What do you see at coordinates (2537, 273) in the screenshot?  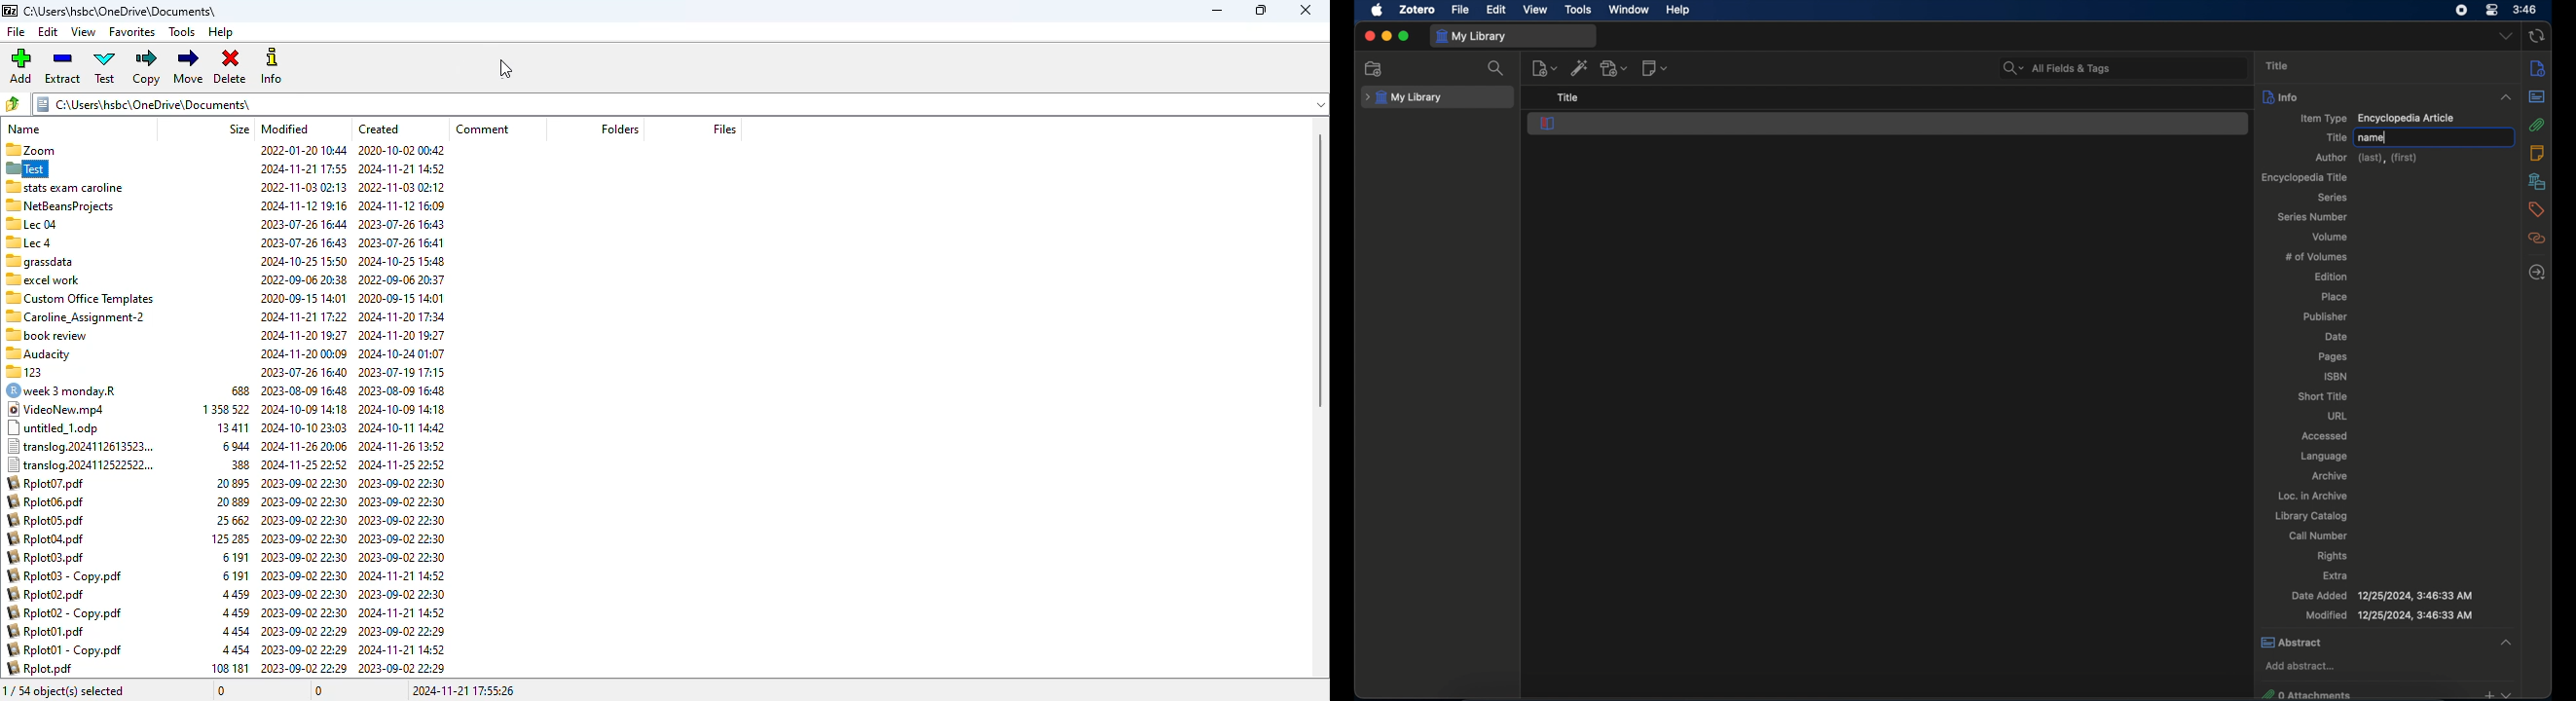 I see `locate` at bounding box center [2537, 273].